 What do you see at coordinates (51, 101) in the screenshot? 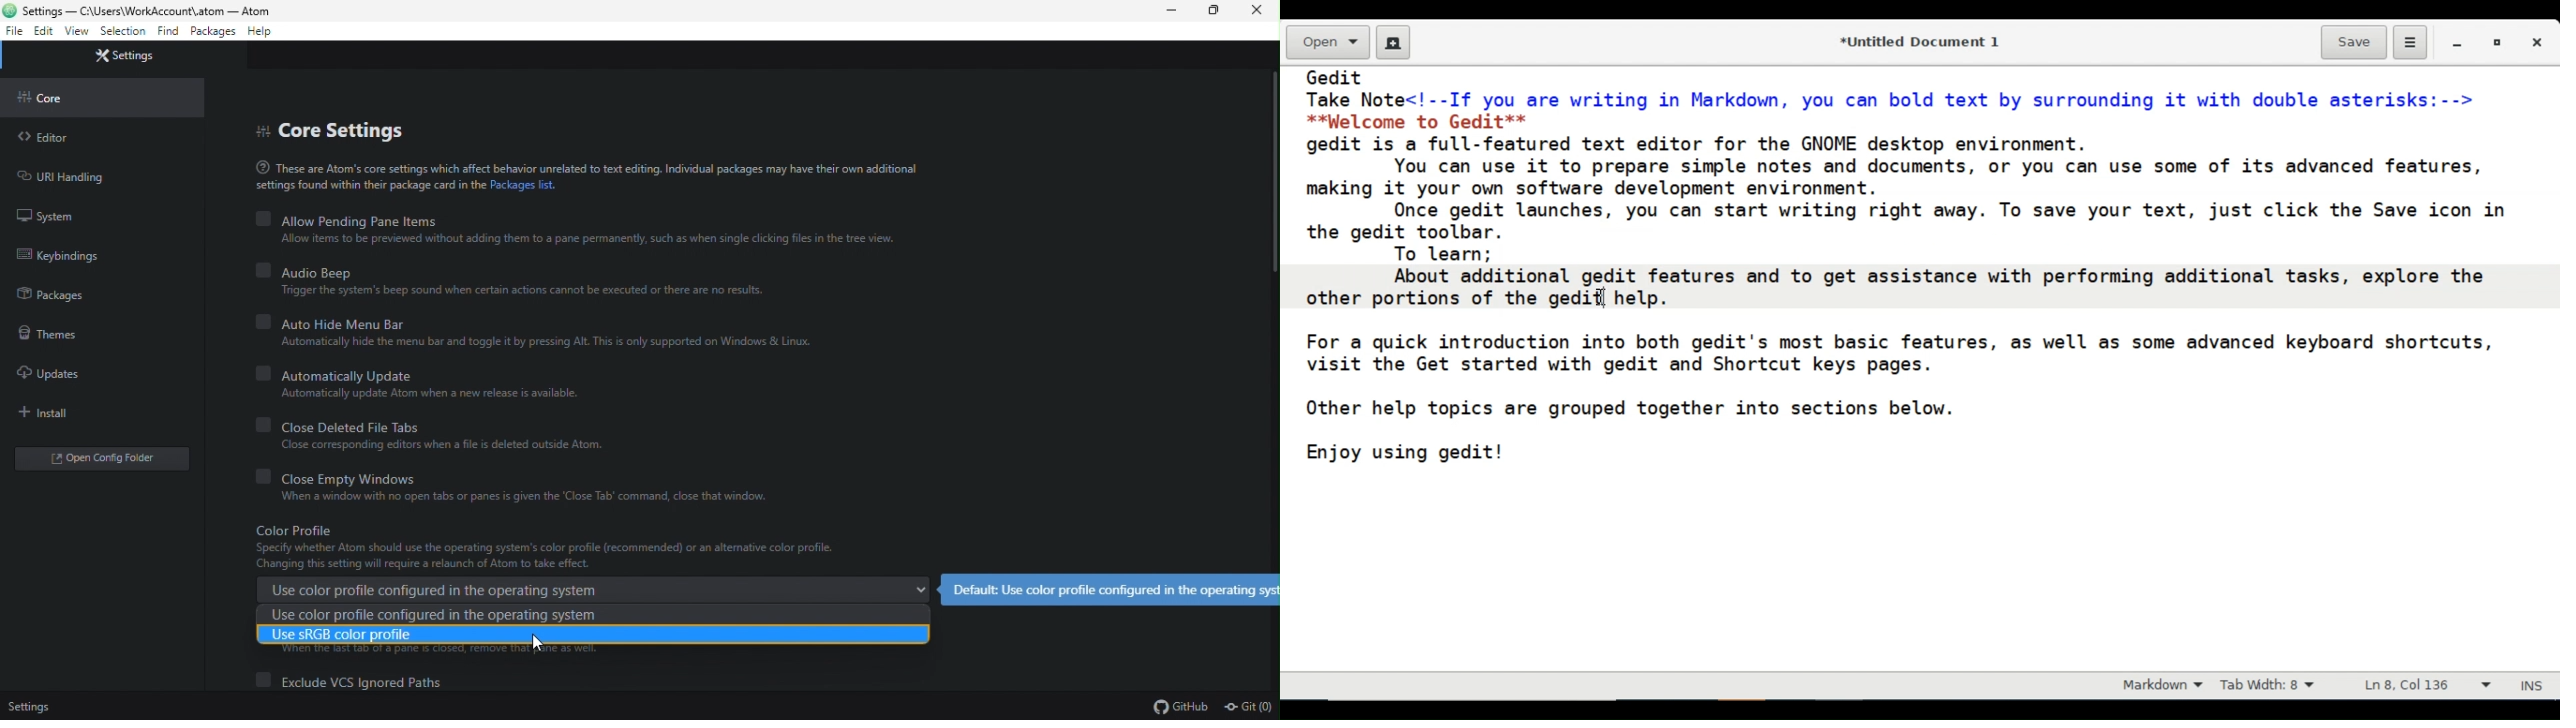
I see `core` at bounding box center [51, 101].